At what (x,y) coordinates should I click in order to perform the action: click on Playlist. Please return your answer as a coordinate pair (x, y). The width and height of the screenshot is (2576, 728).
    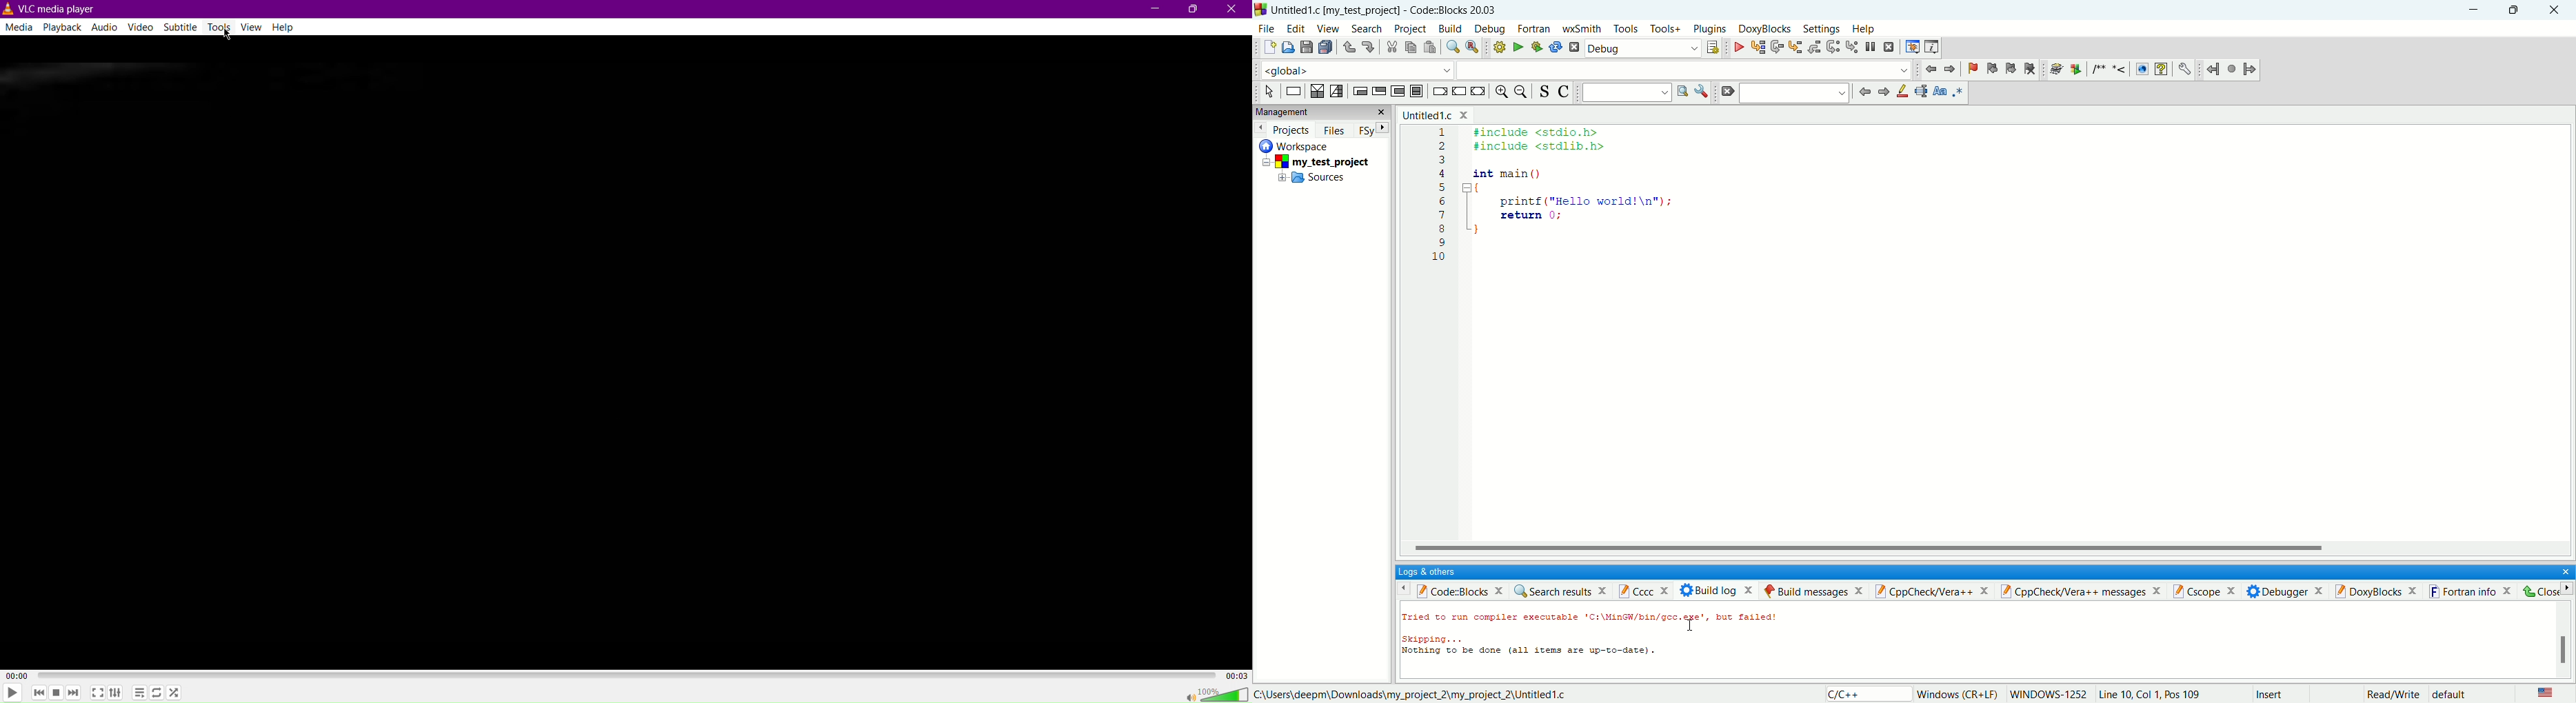
    Looking at the image, I should click on (142, 693).